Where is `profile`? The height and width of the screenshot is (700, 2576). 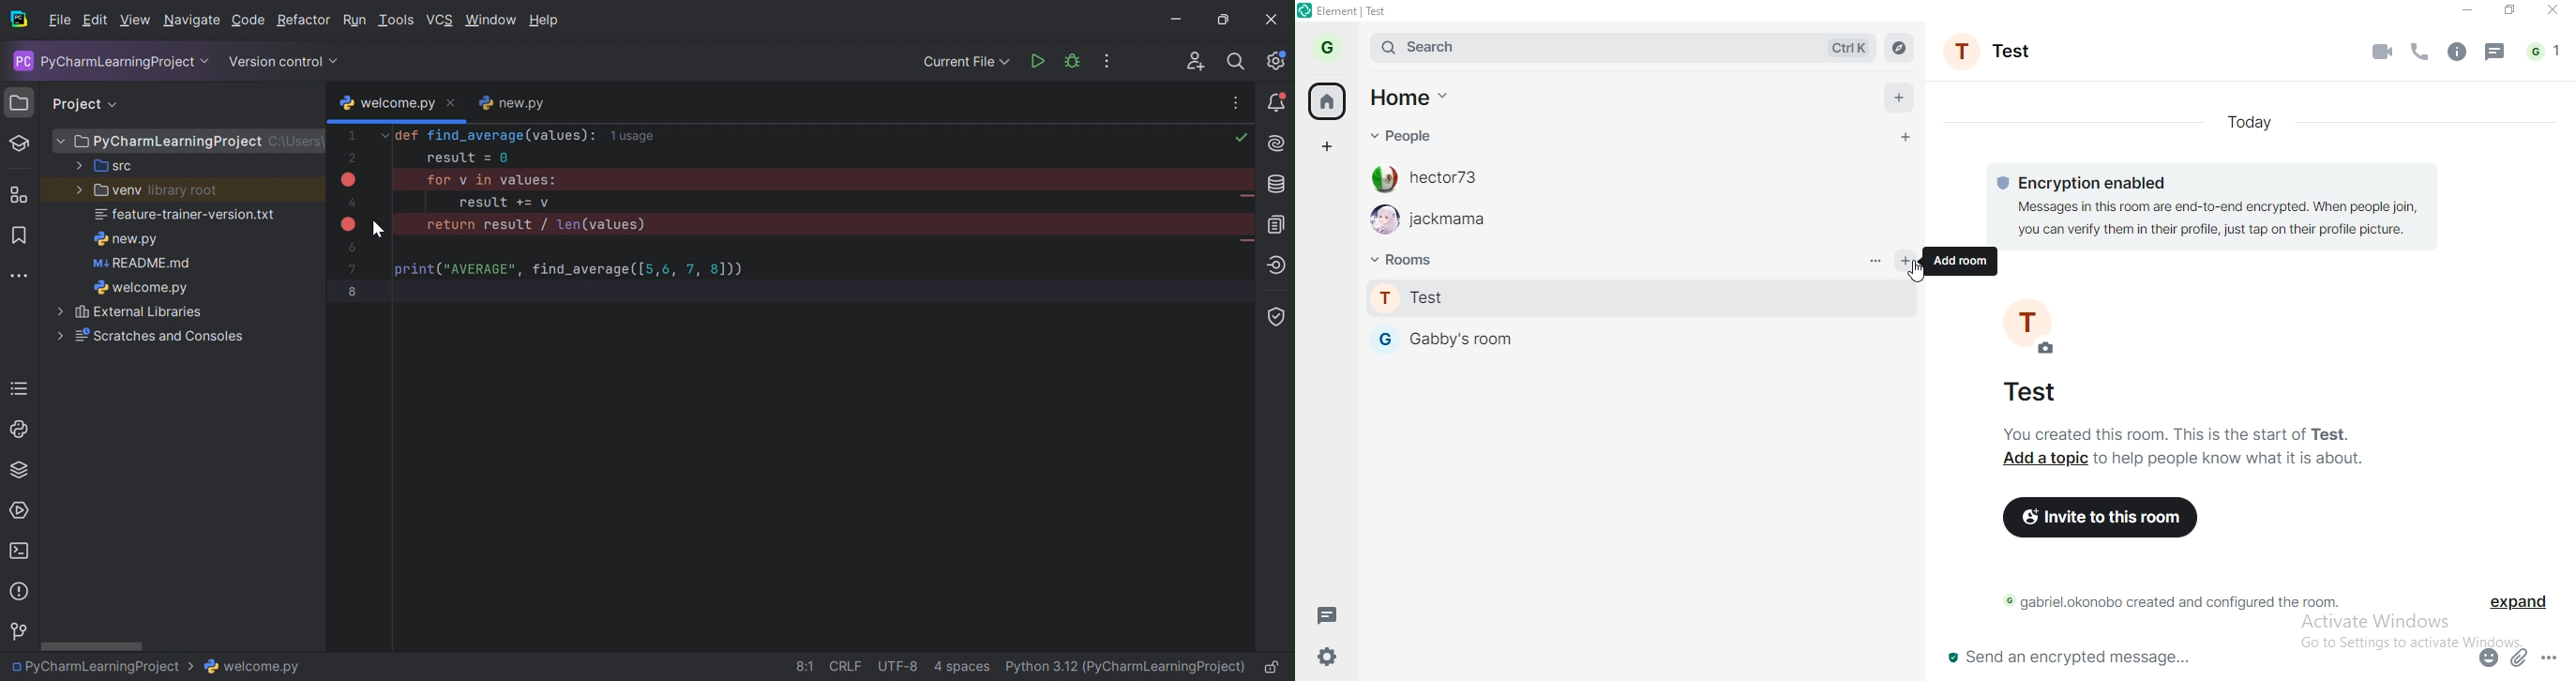
profile is located at coordinates (1989, 58).